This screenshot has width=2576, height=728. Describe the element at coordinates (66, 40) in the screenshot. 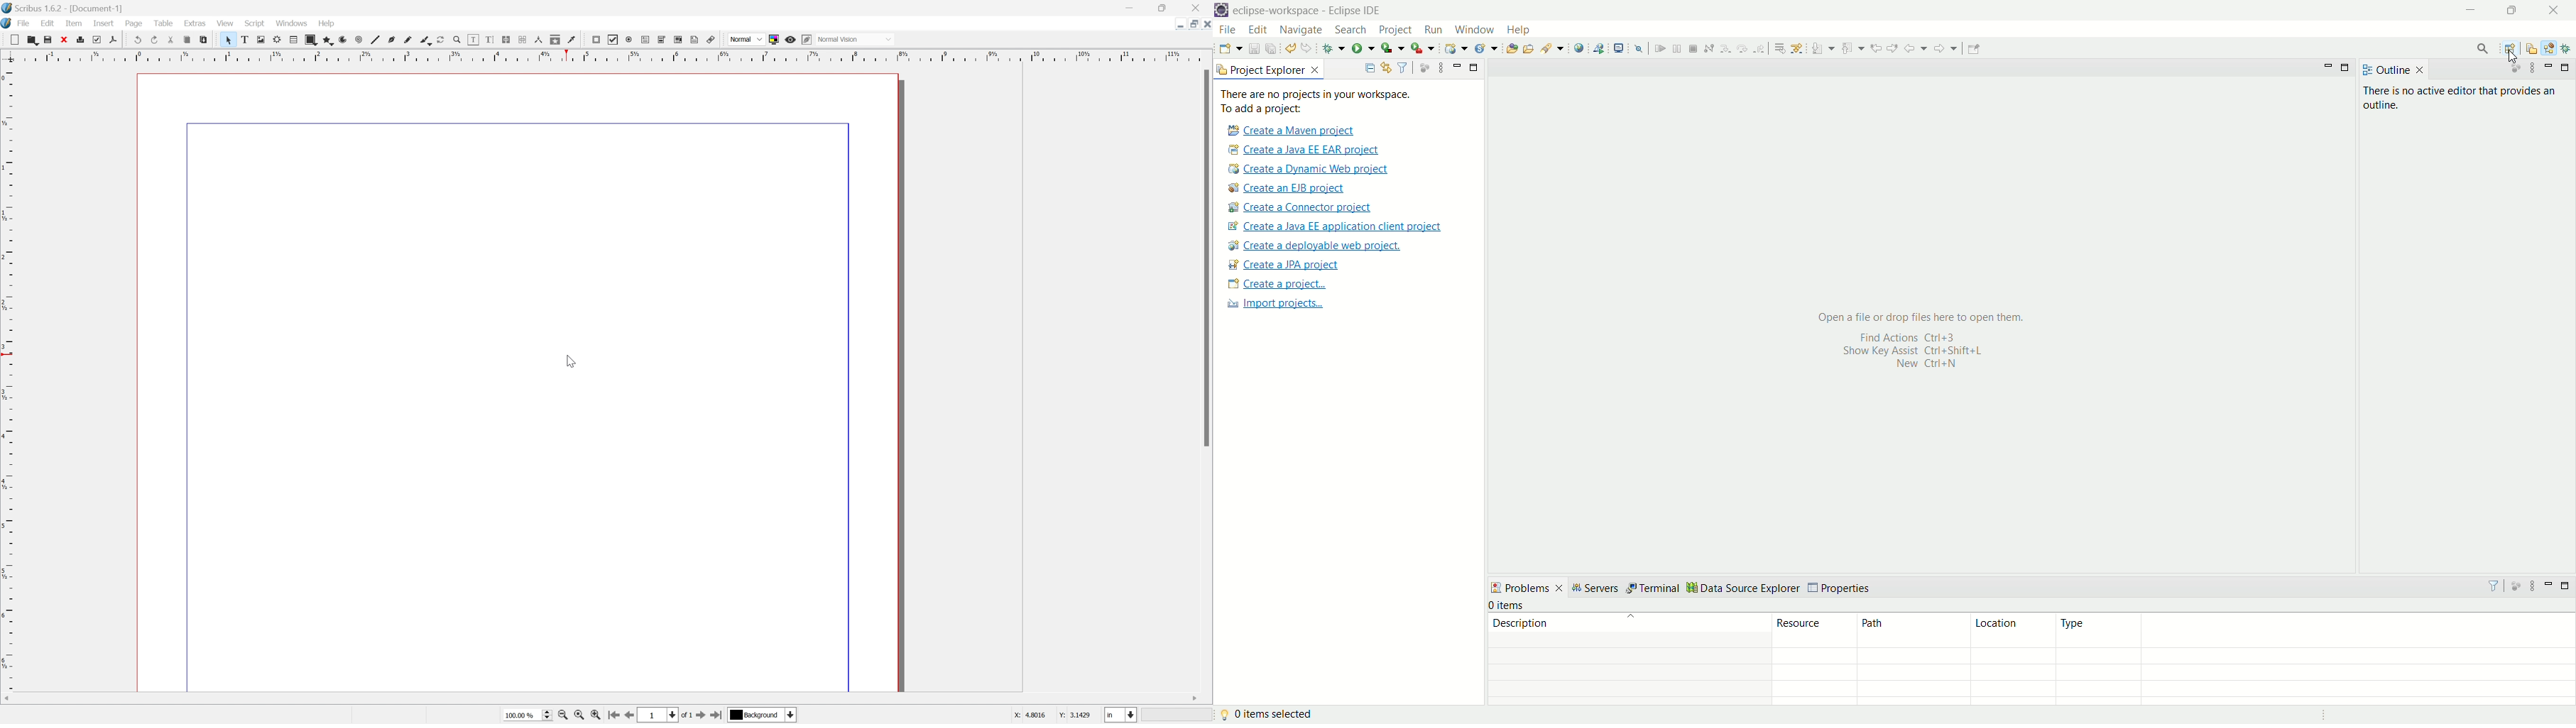

I see `close` at that location.